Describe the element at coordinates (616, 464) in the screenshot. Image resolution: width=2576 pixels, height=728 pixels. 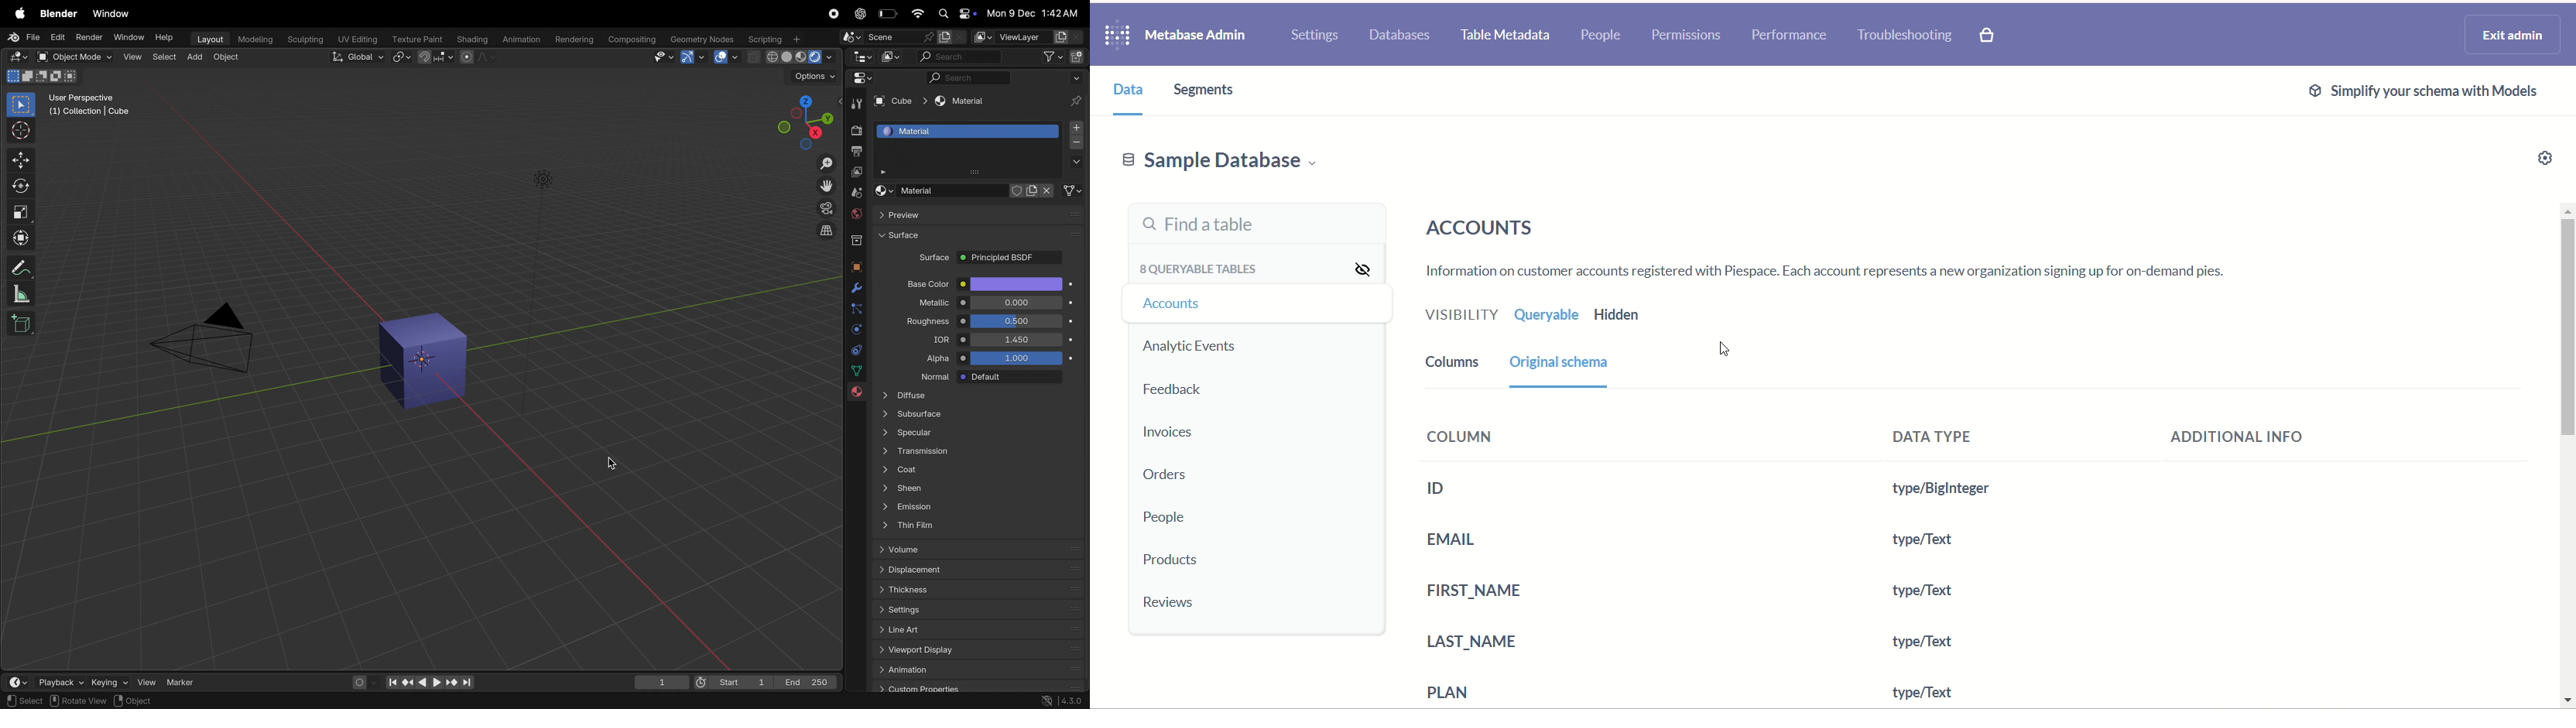
I see `cursor` at that location.